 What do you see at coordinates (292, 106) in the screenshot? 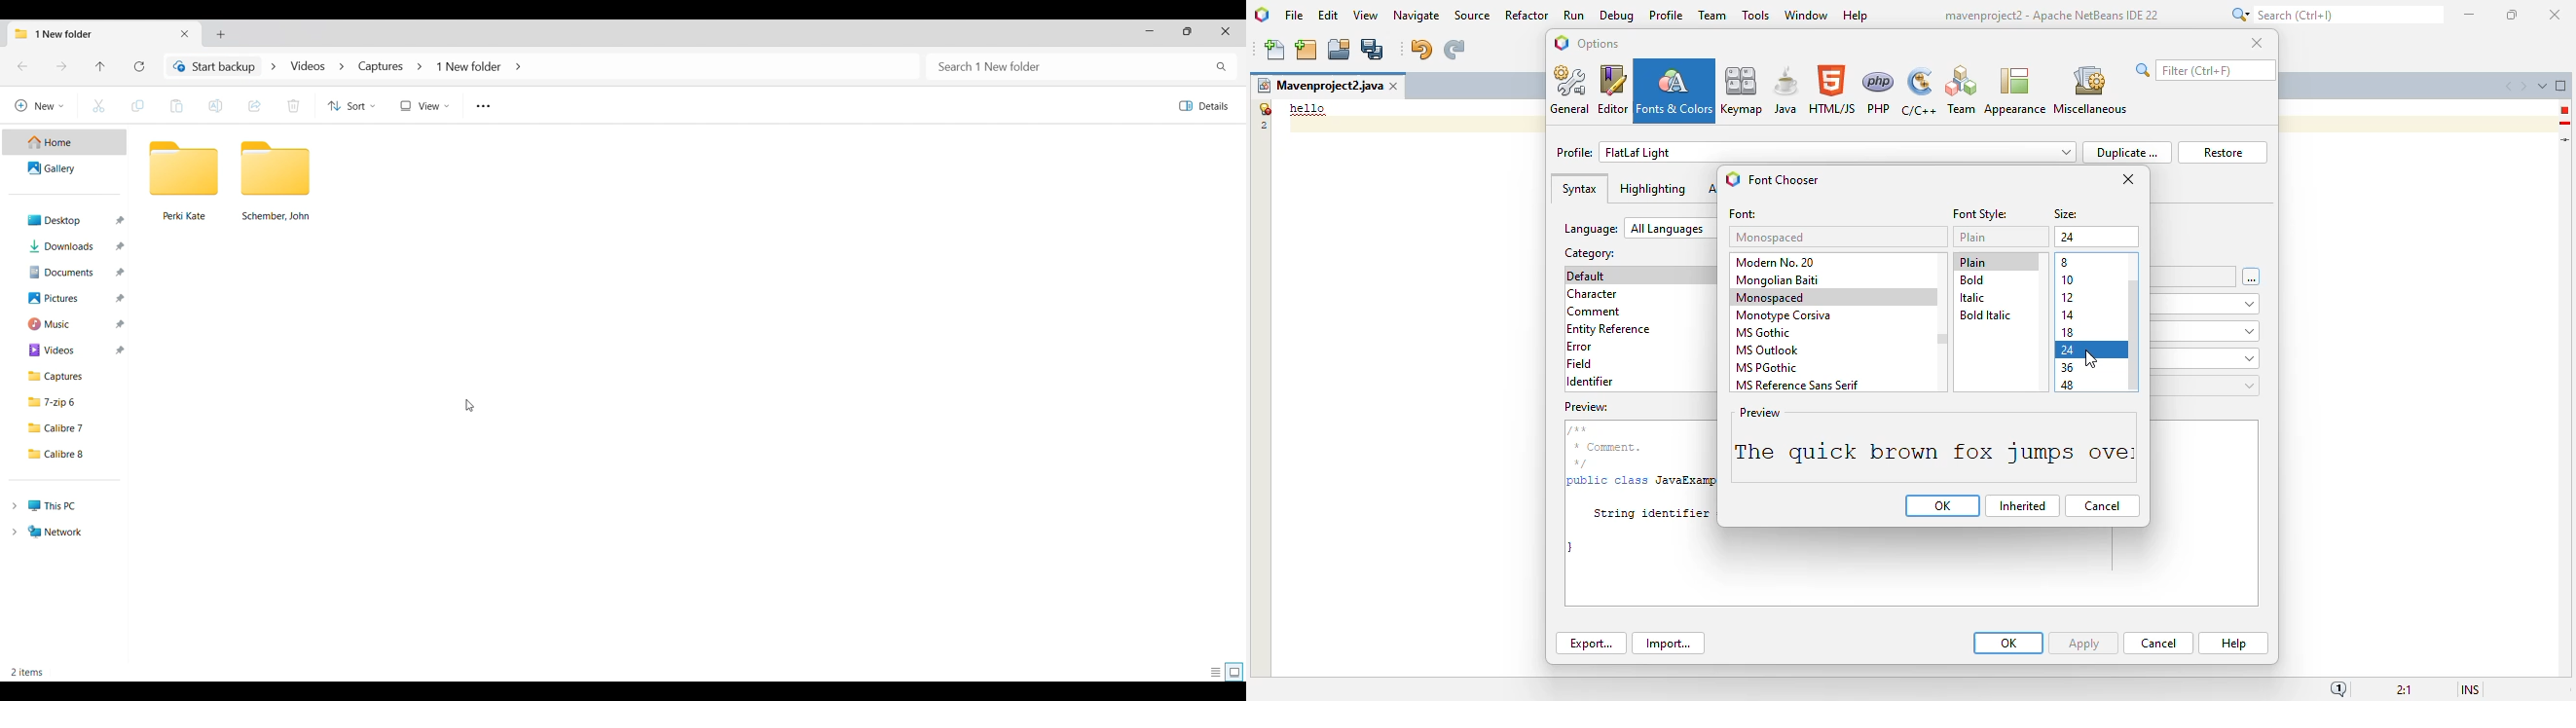
I see `Delete` at bounding box center [292, 106].